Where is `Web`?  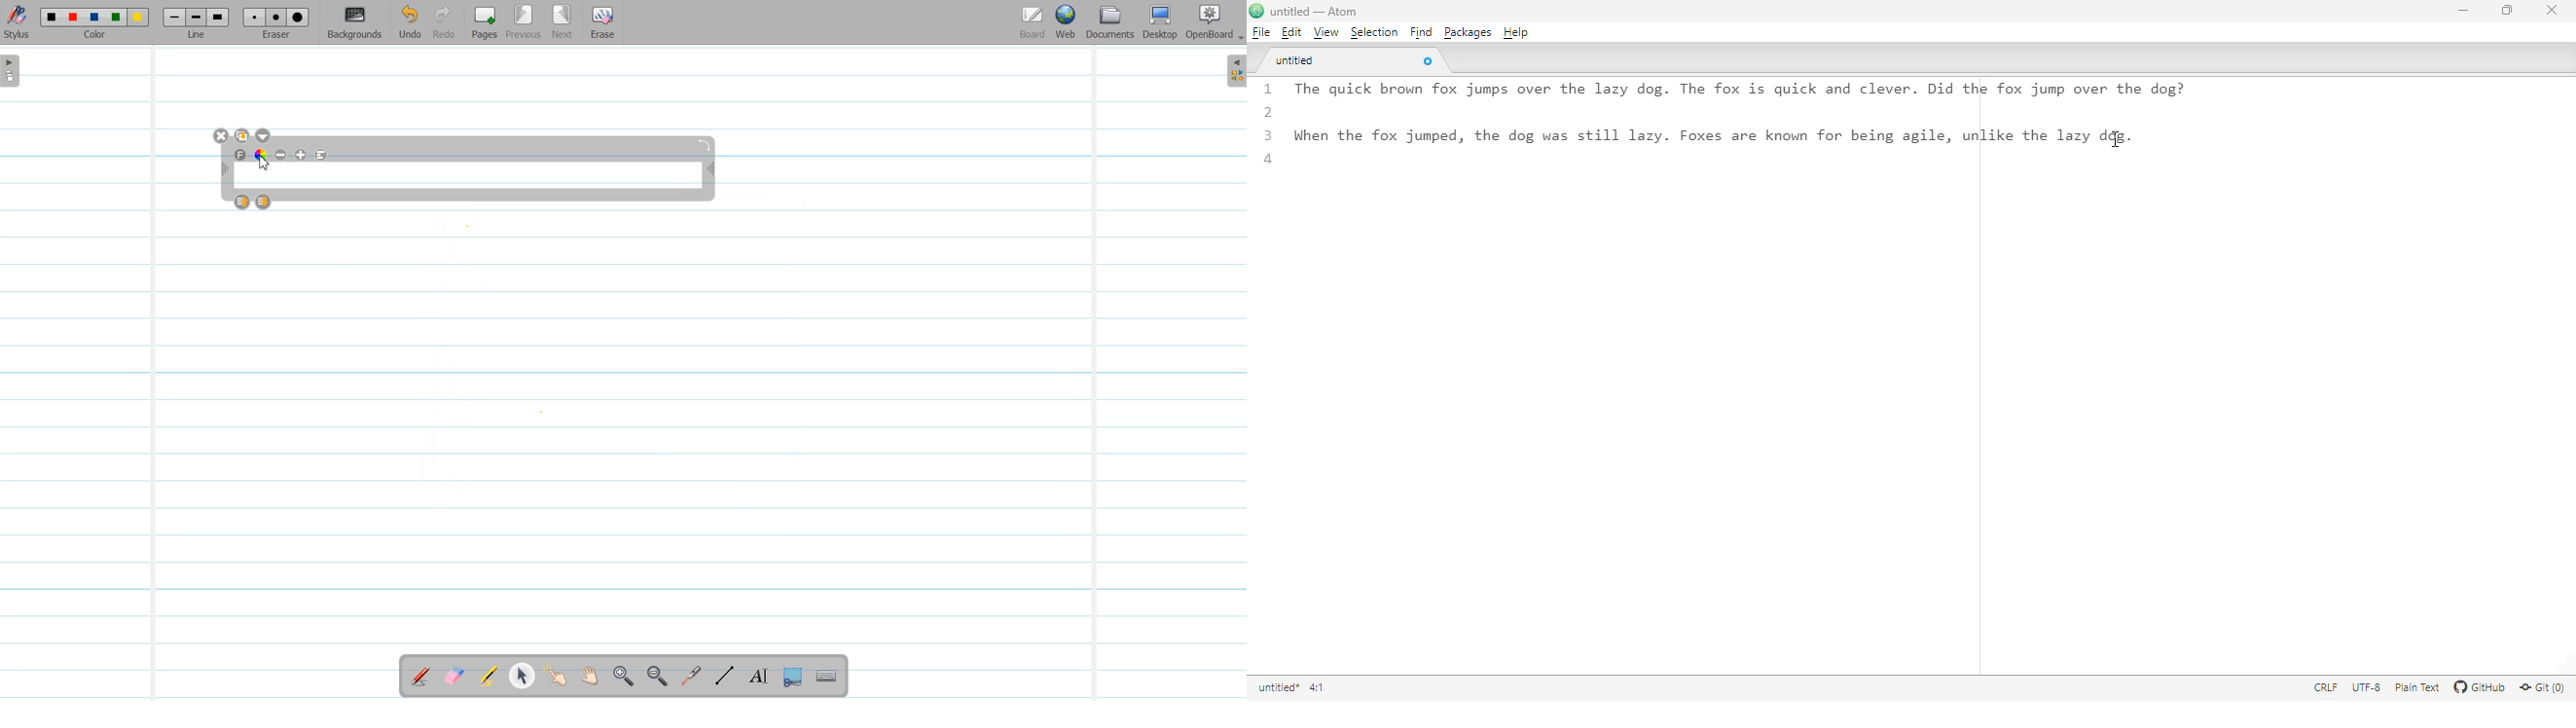
Web is located at coordinates (1067, 23).